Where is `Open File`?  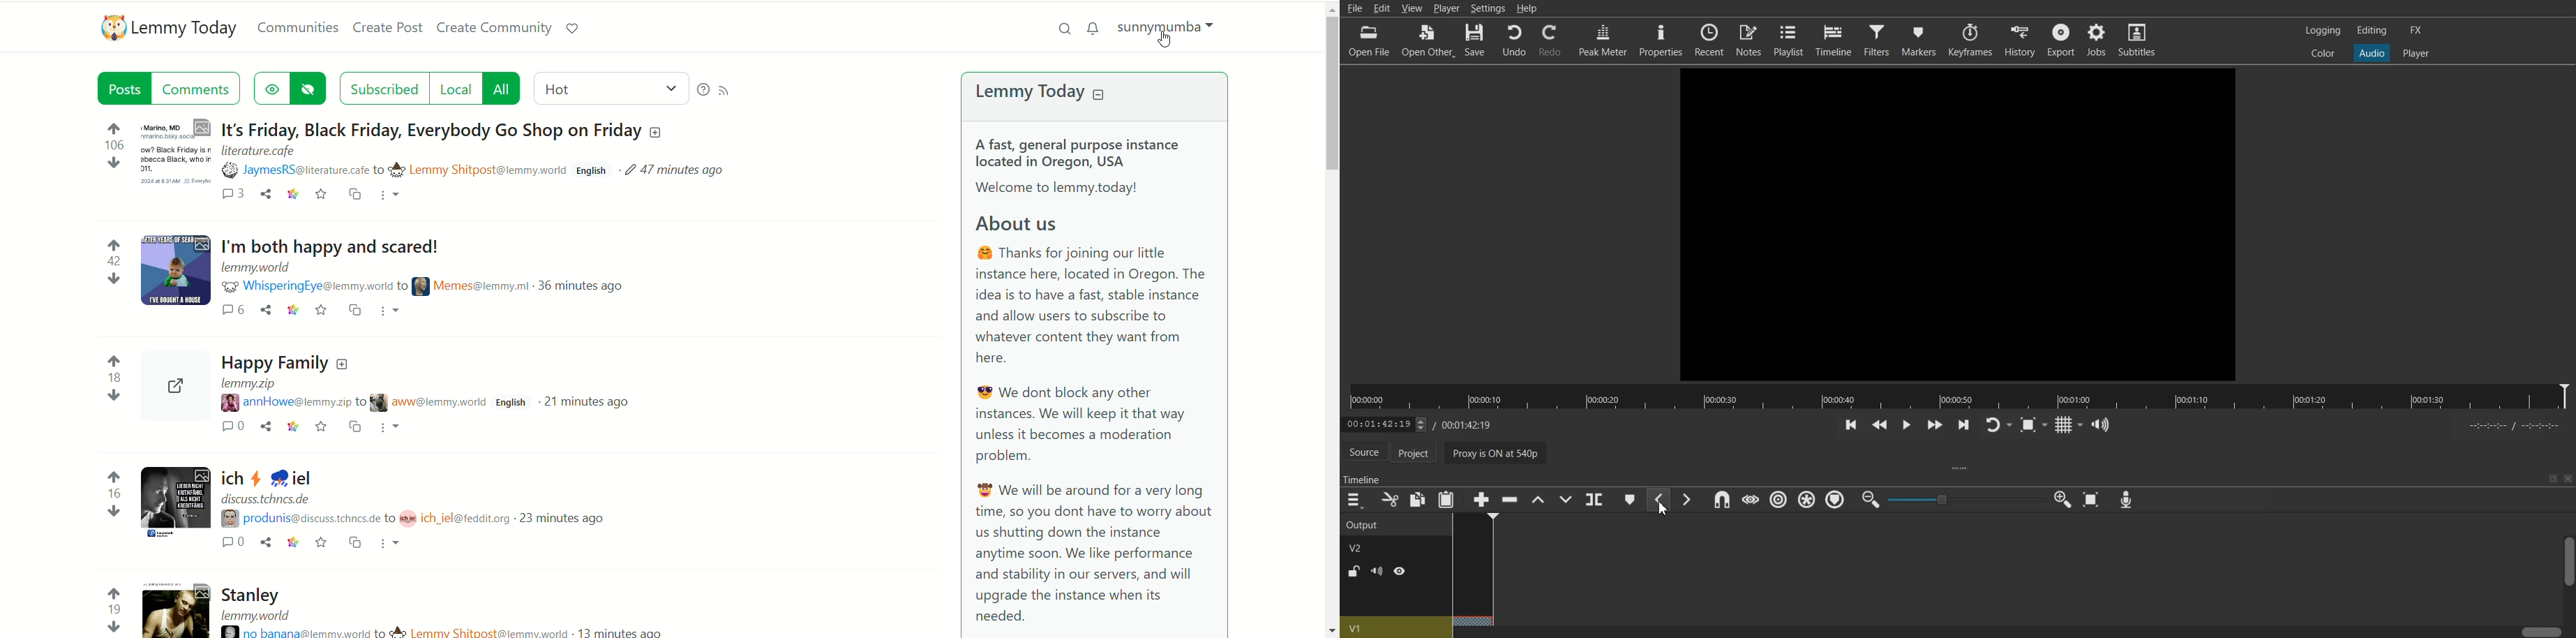 Open File is located at coordinates (1370, 39).